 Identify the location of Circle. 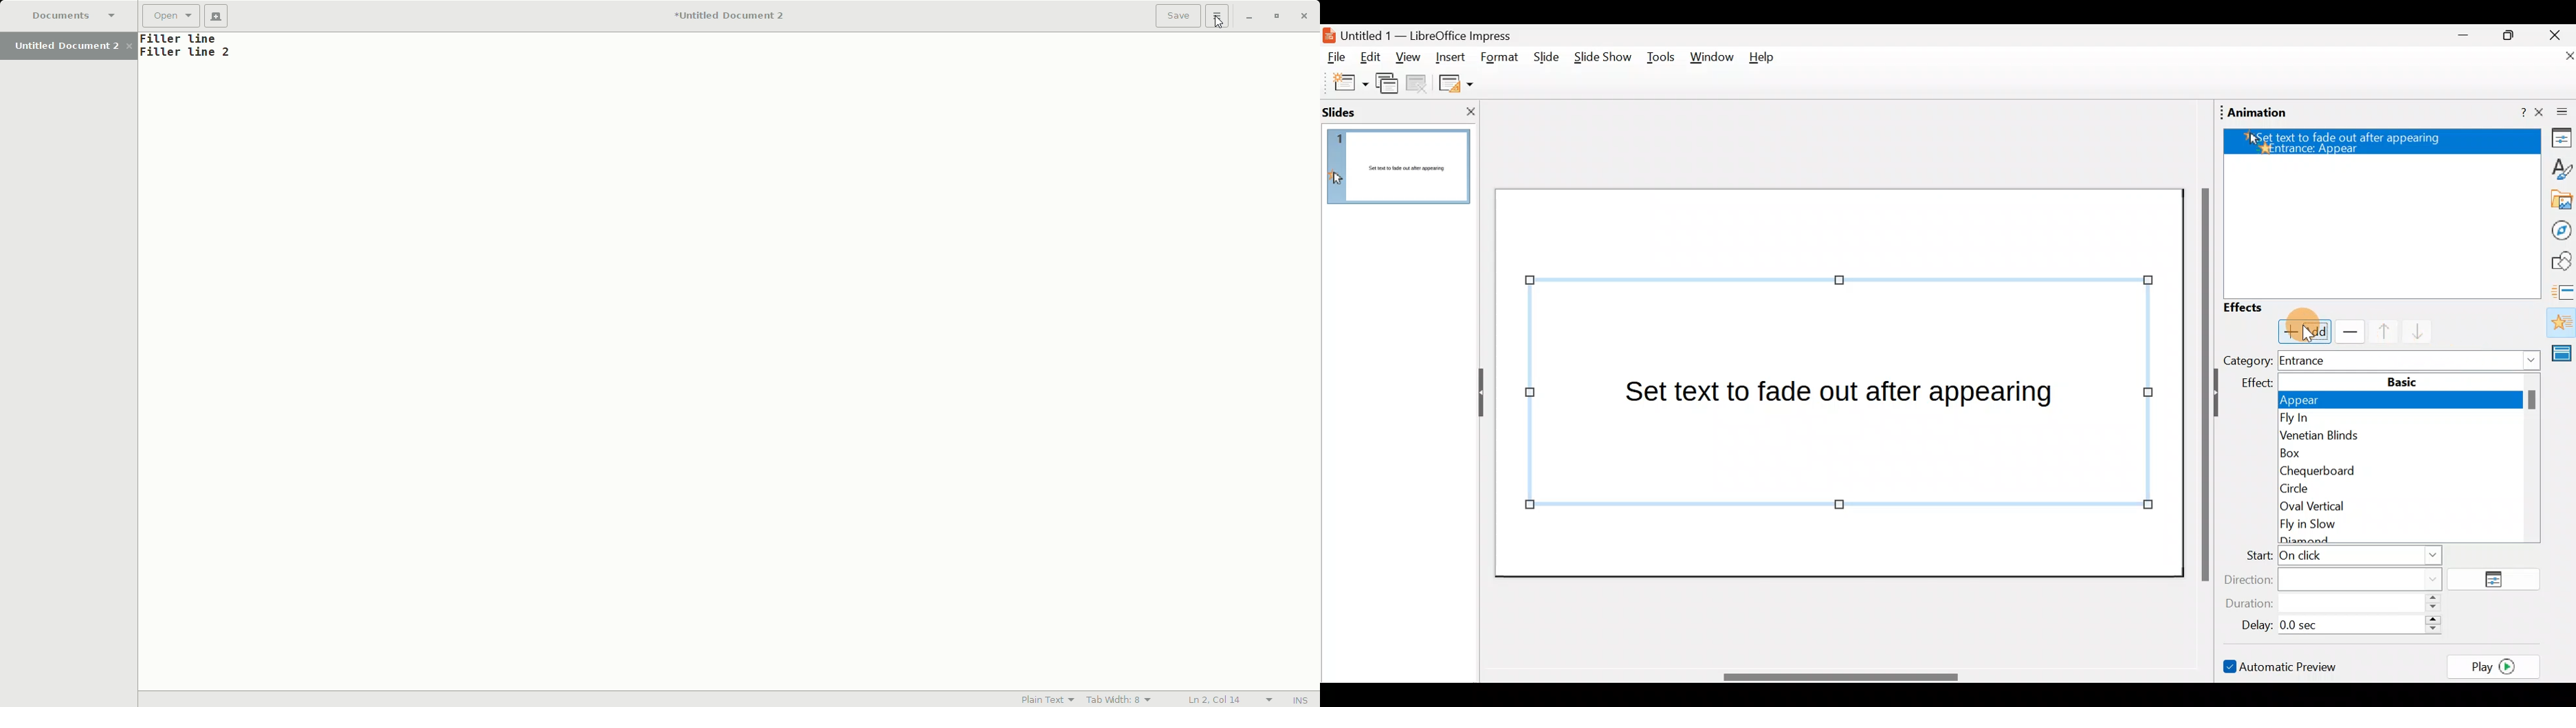
(2403, 488).